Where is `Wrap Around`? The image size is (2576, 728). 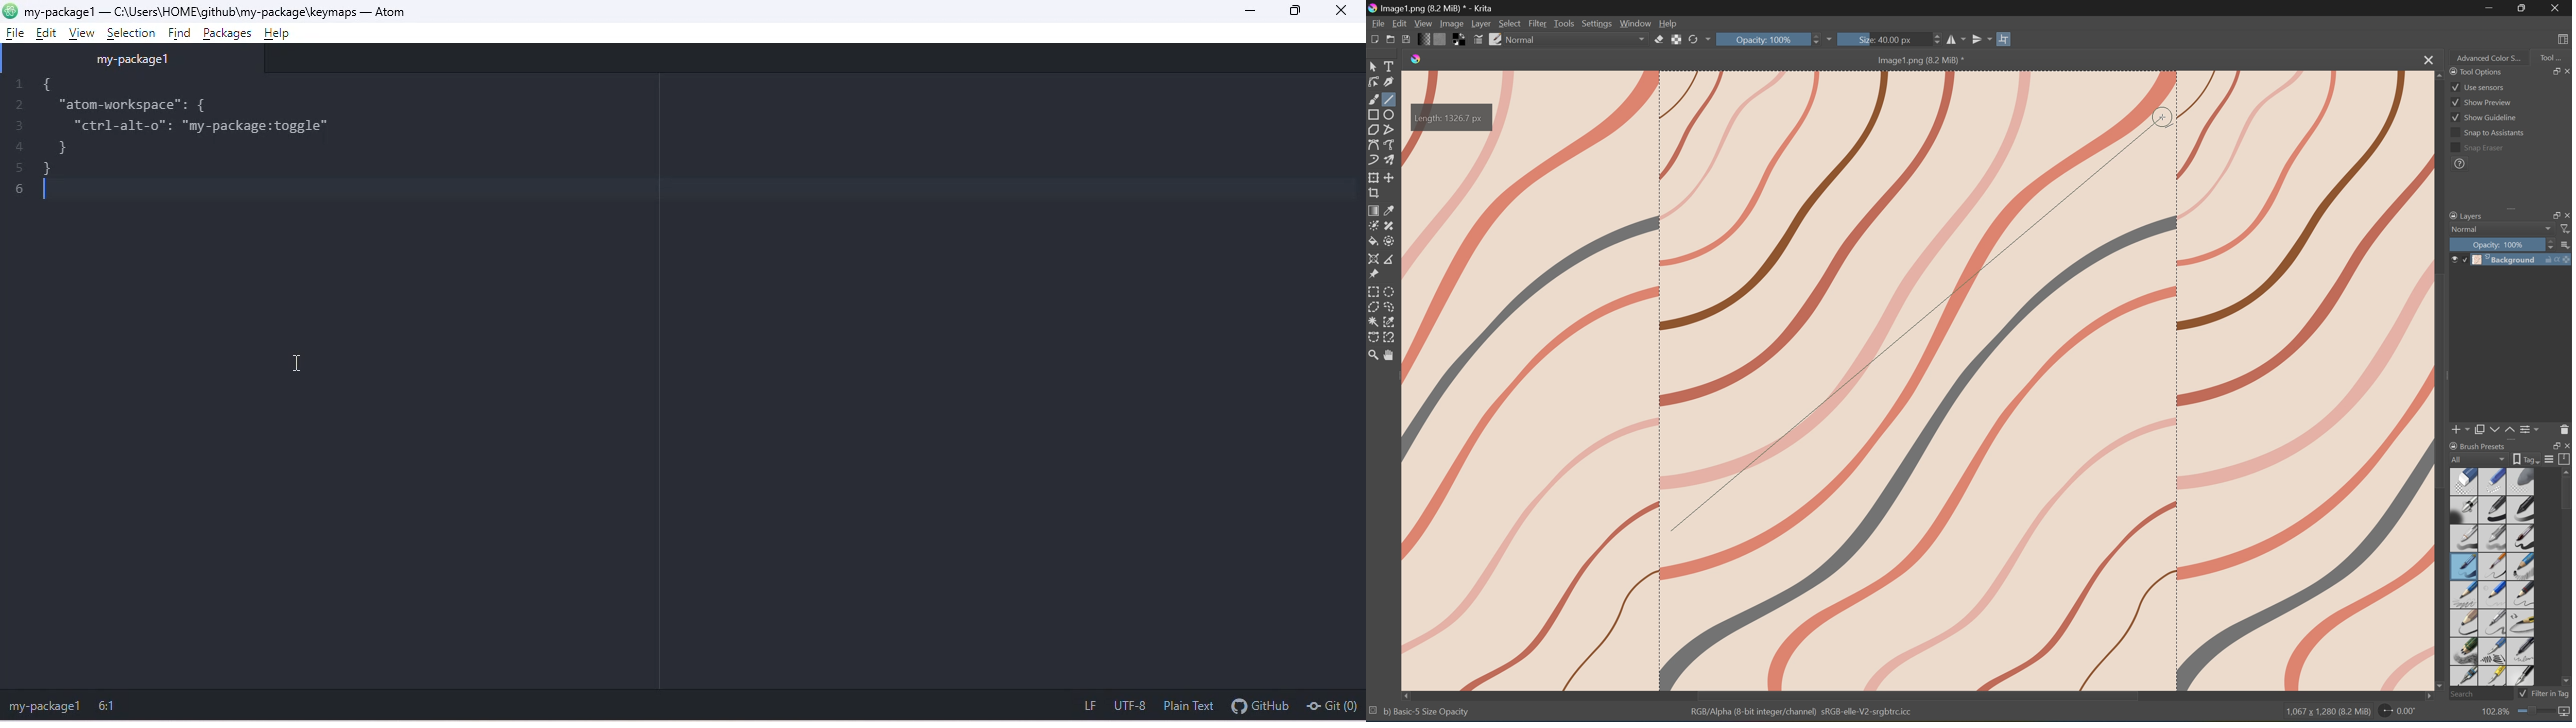
Wrap Around is located at coordinates (2006, 38).